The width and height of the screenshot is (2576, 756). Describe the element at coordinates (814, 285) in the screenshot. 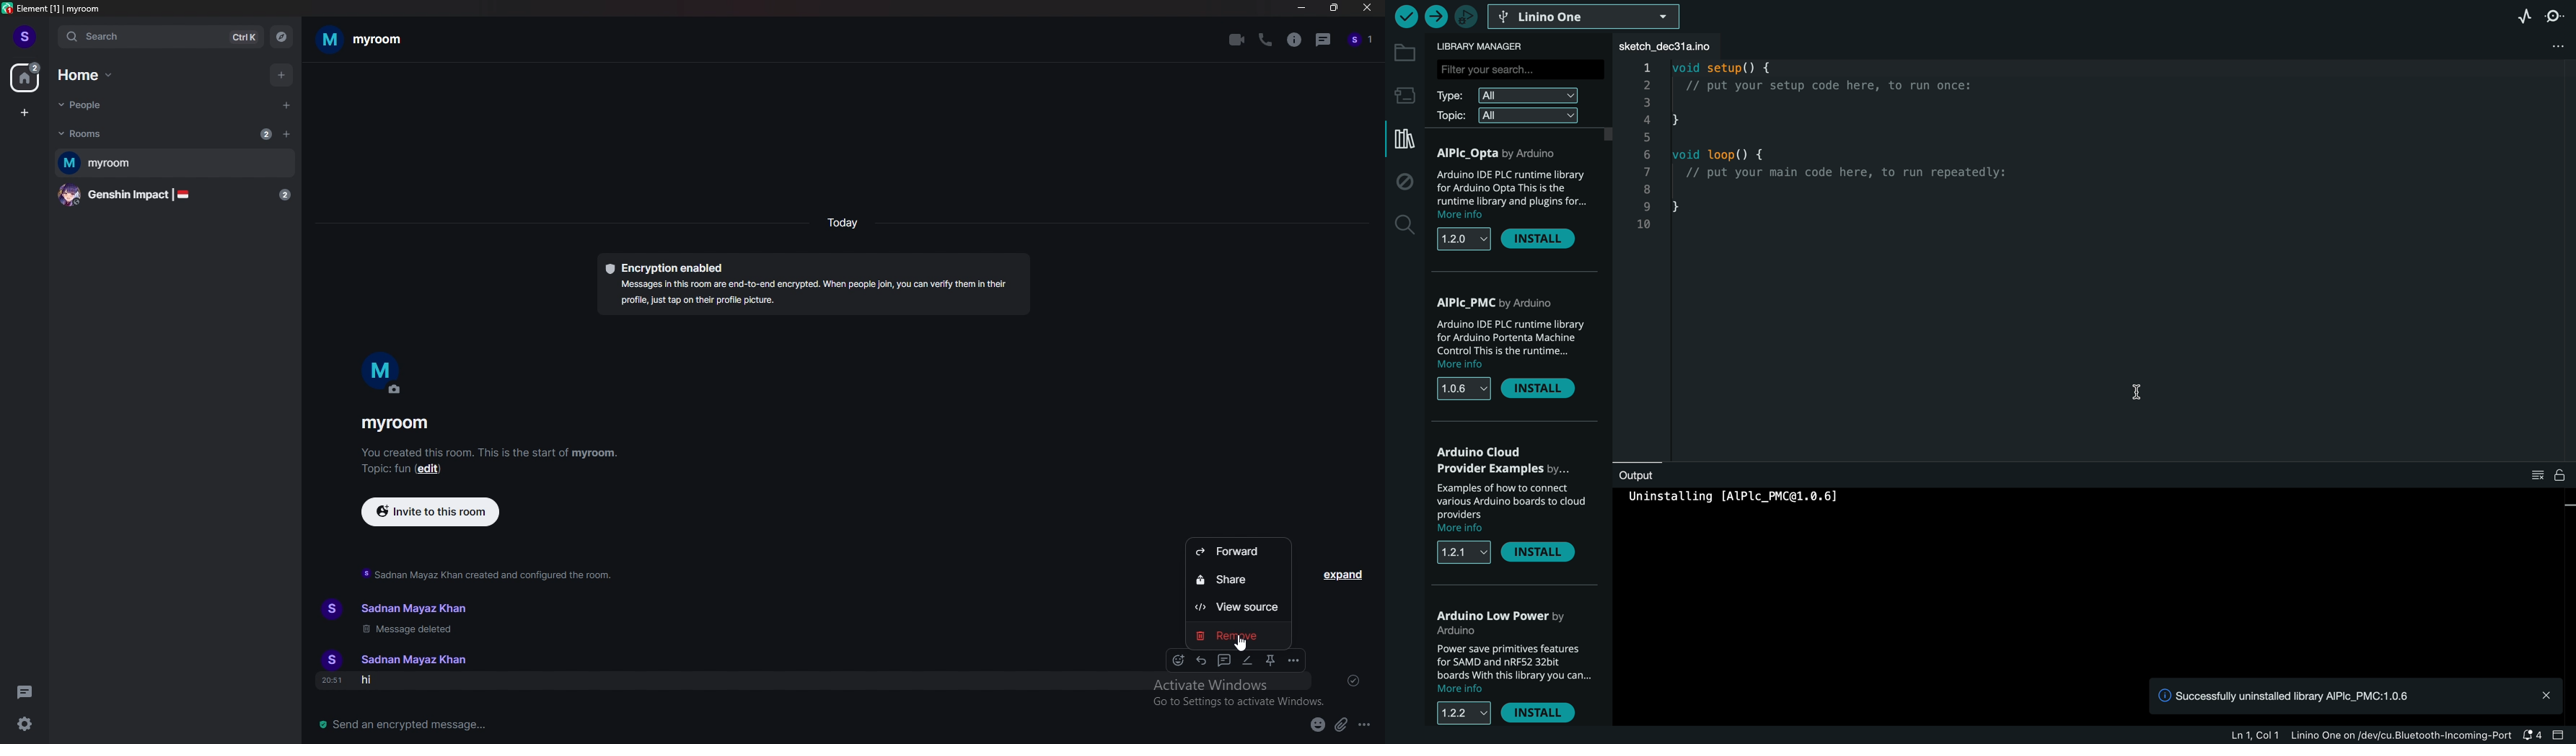

I see ` Encryption enabled Messages in this room are end-to-end encrypted. When people Join, you can verlfy them in their profile, just tap on their profile picture.` at that location.